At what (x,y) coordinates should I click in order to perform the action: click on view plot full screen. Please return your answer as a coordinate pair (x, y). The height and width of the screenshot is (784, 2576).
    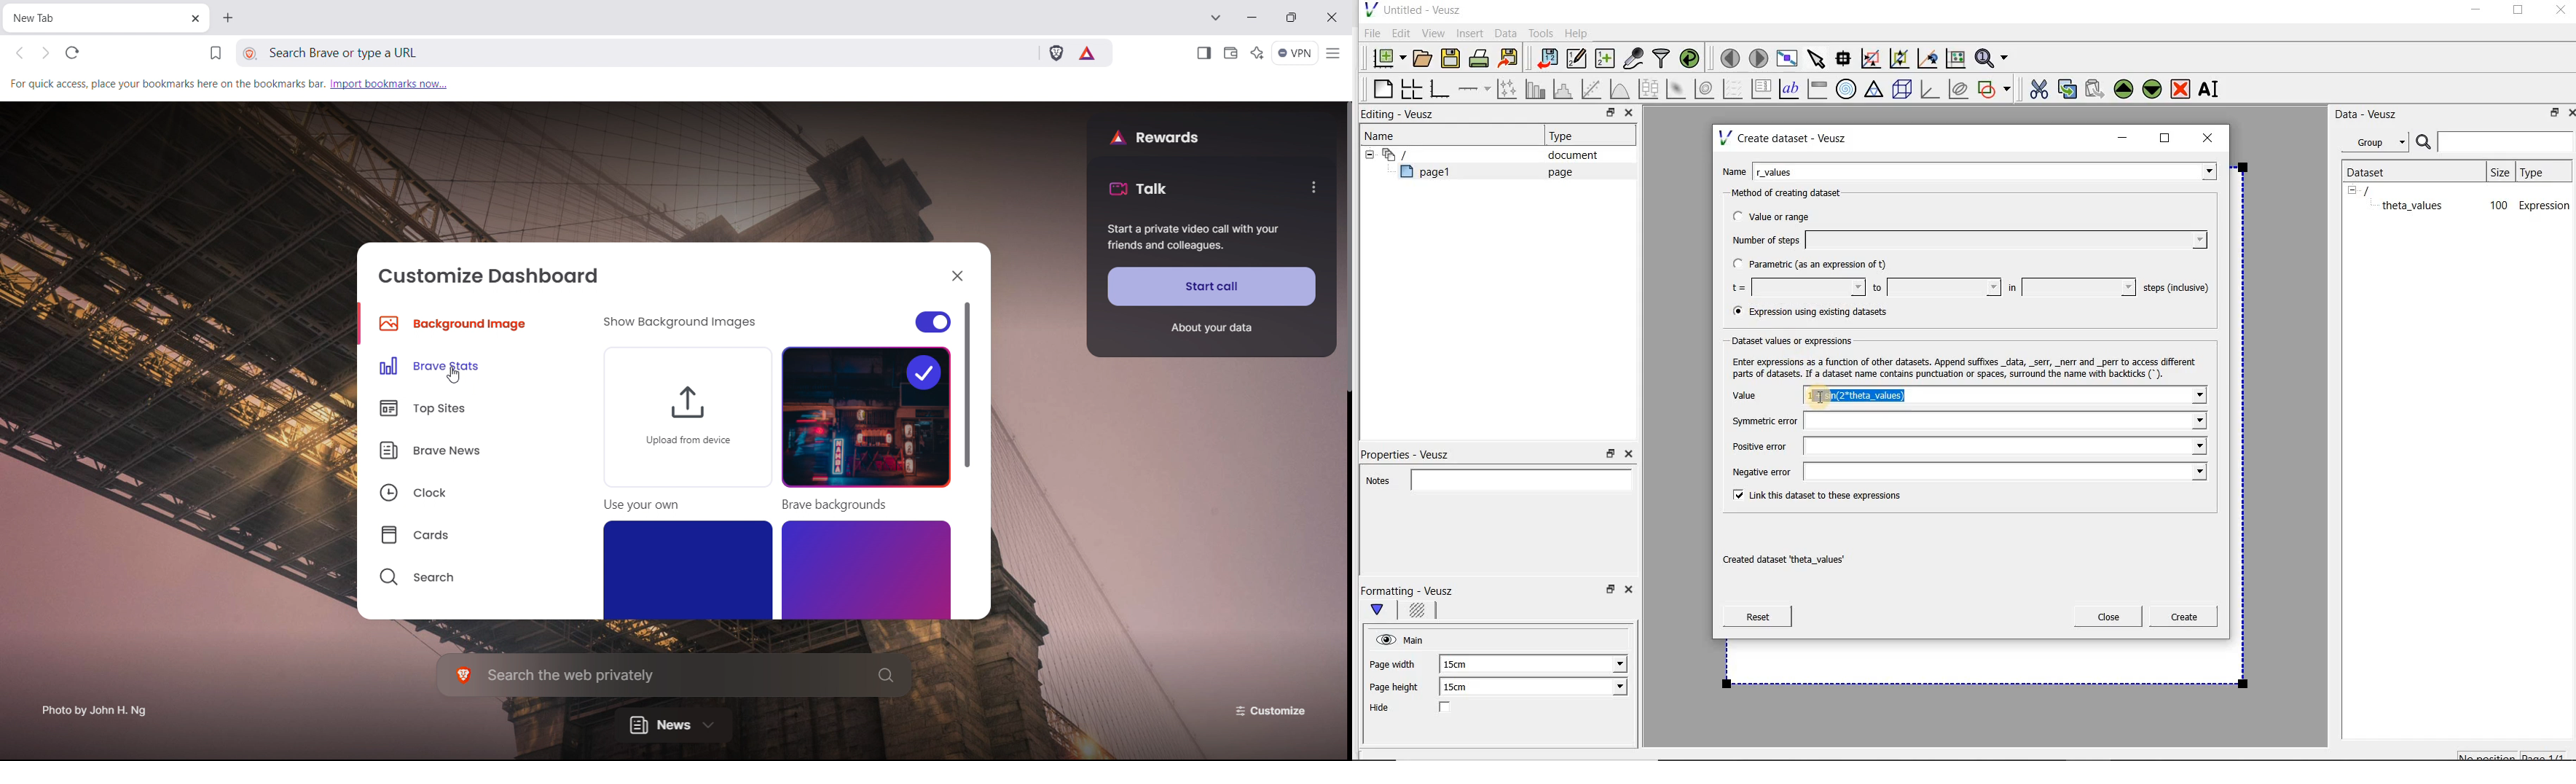
    Looking at the image, I should click on (1786, 57).